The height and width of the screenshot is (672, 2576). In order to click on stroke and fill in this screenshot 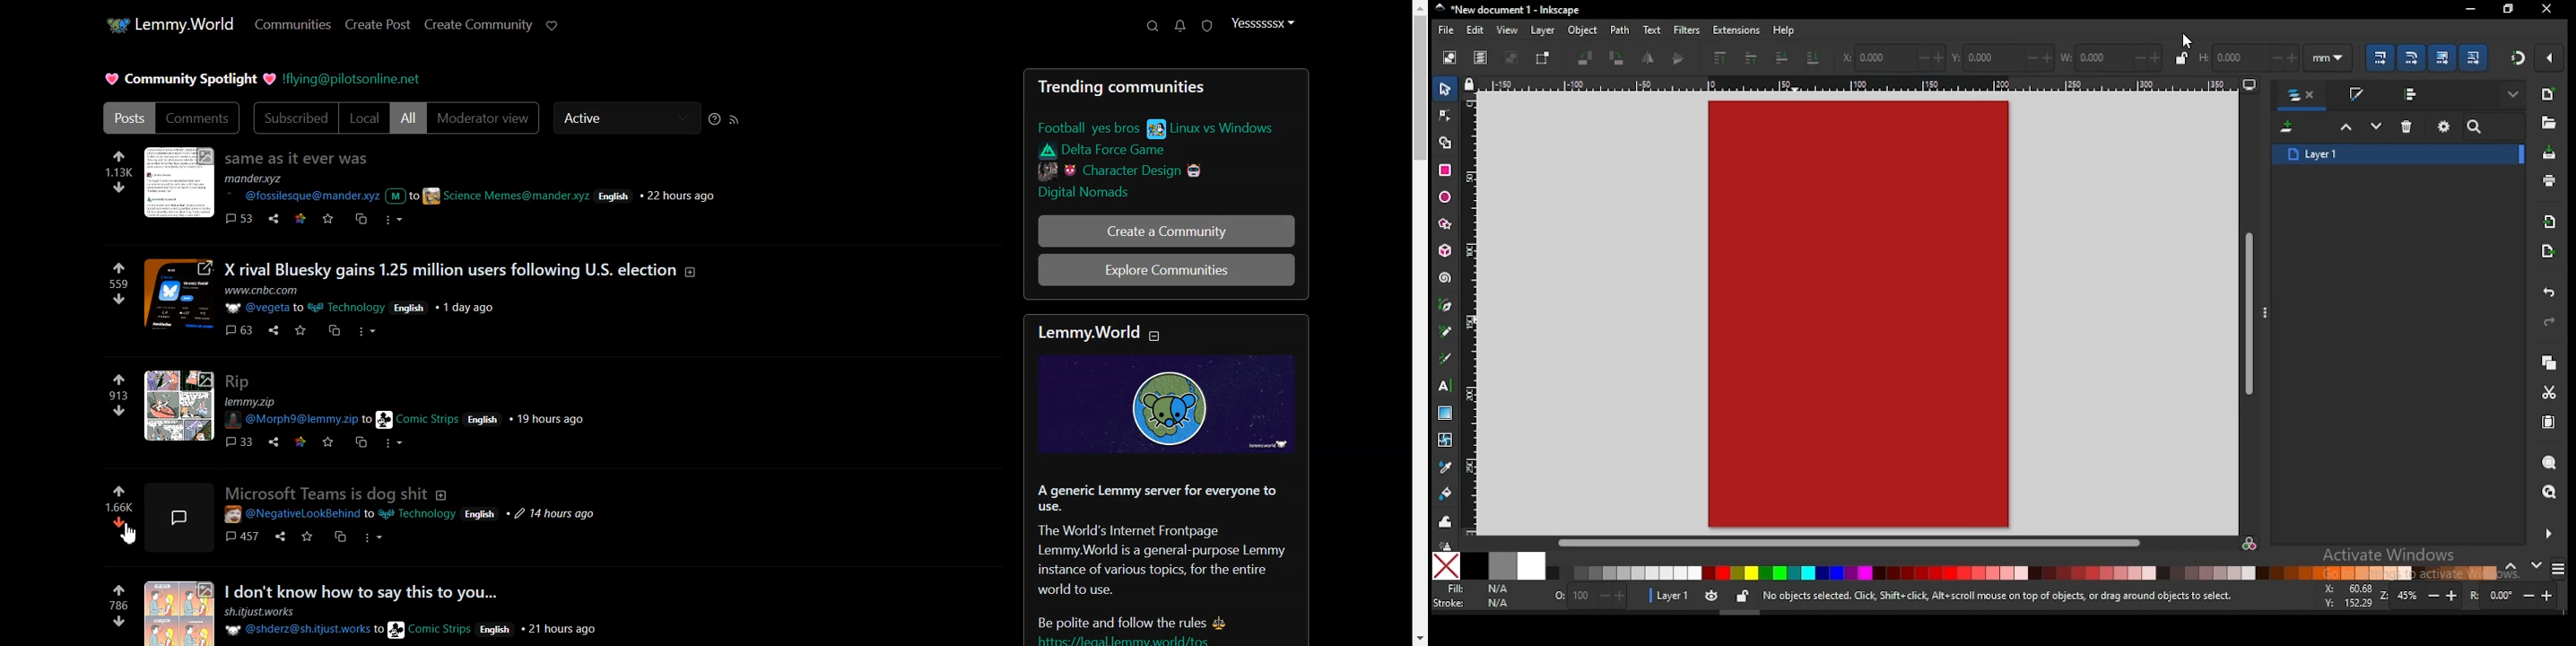, I will do `click(2355, 95)`.